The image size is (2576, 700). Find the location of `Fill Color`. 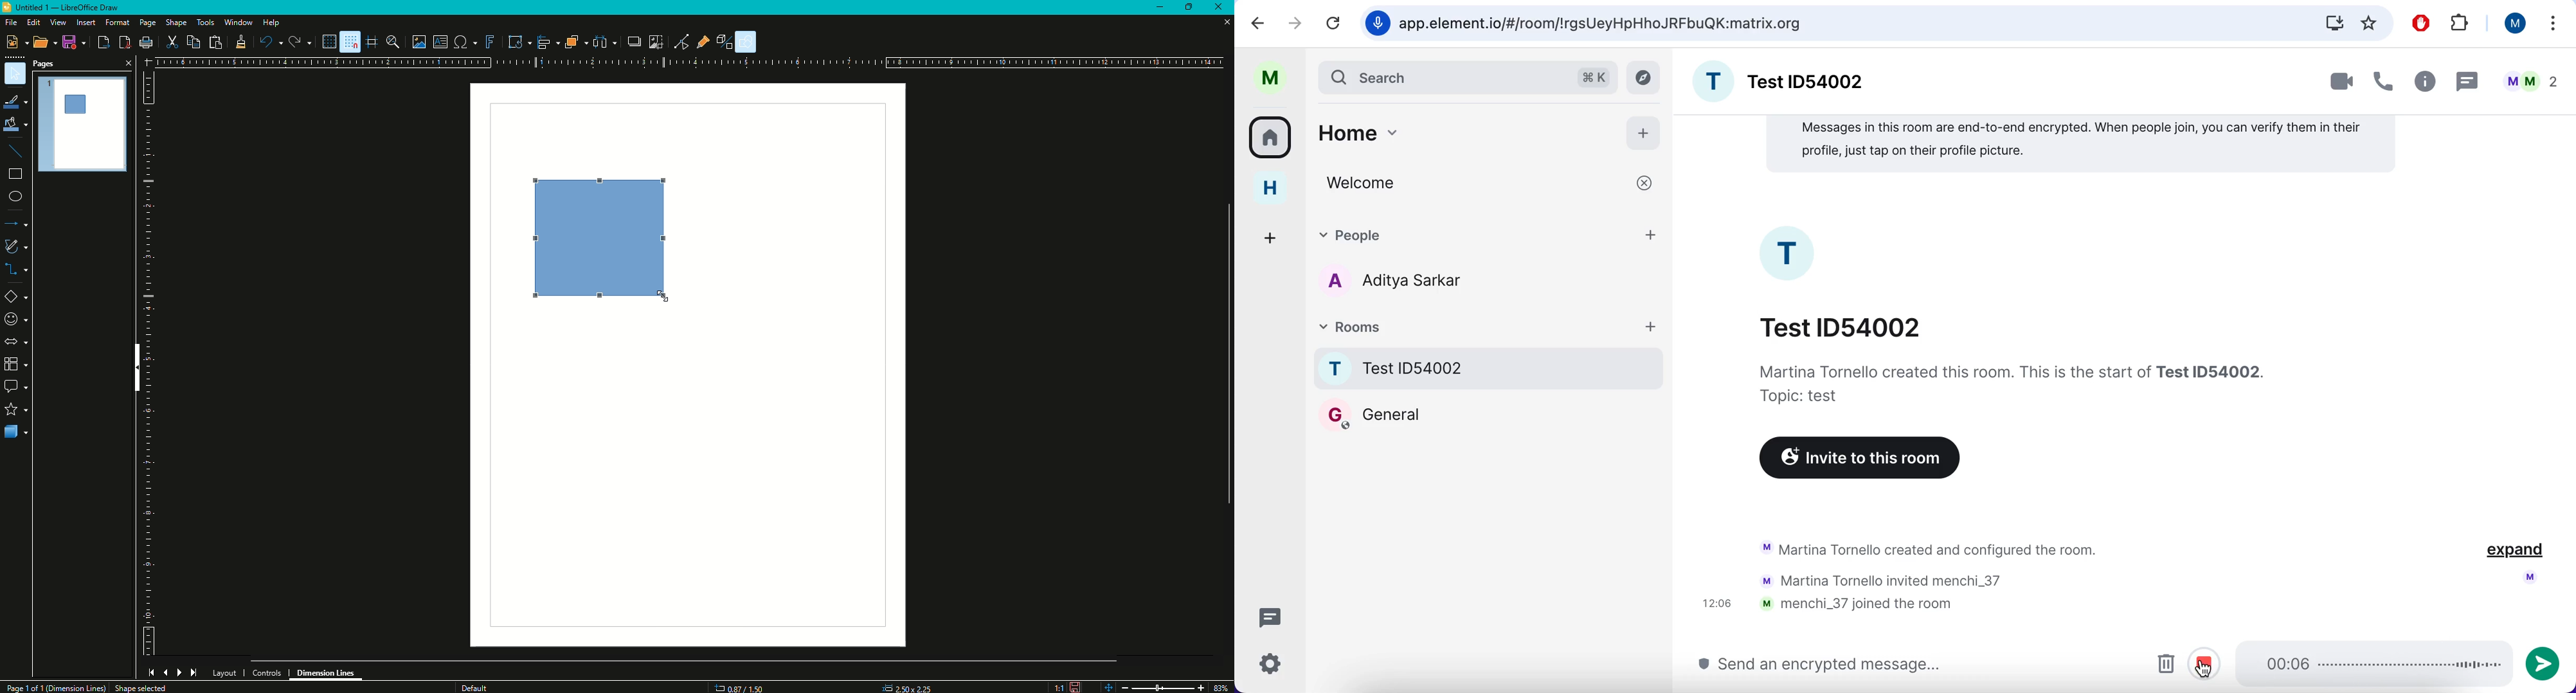

Fill Color is located at coordinates (15, 125).